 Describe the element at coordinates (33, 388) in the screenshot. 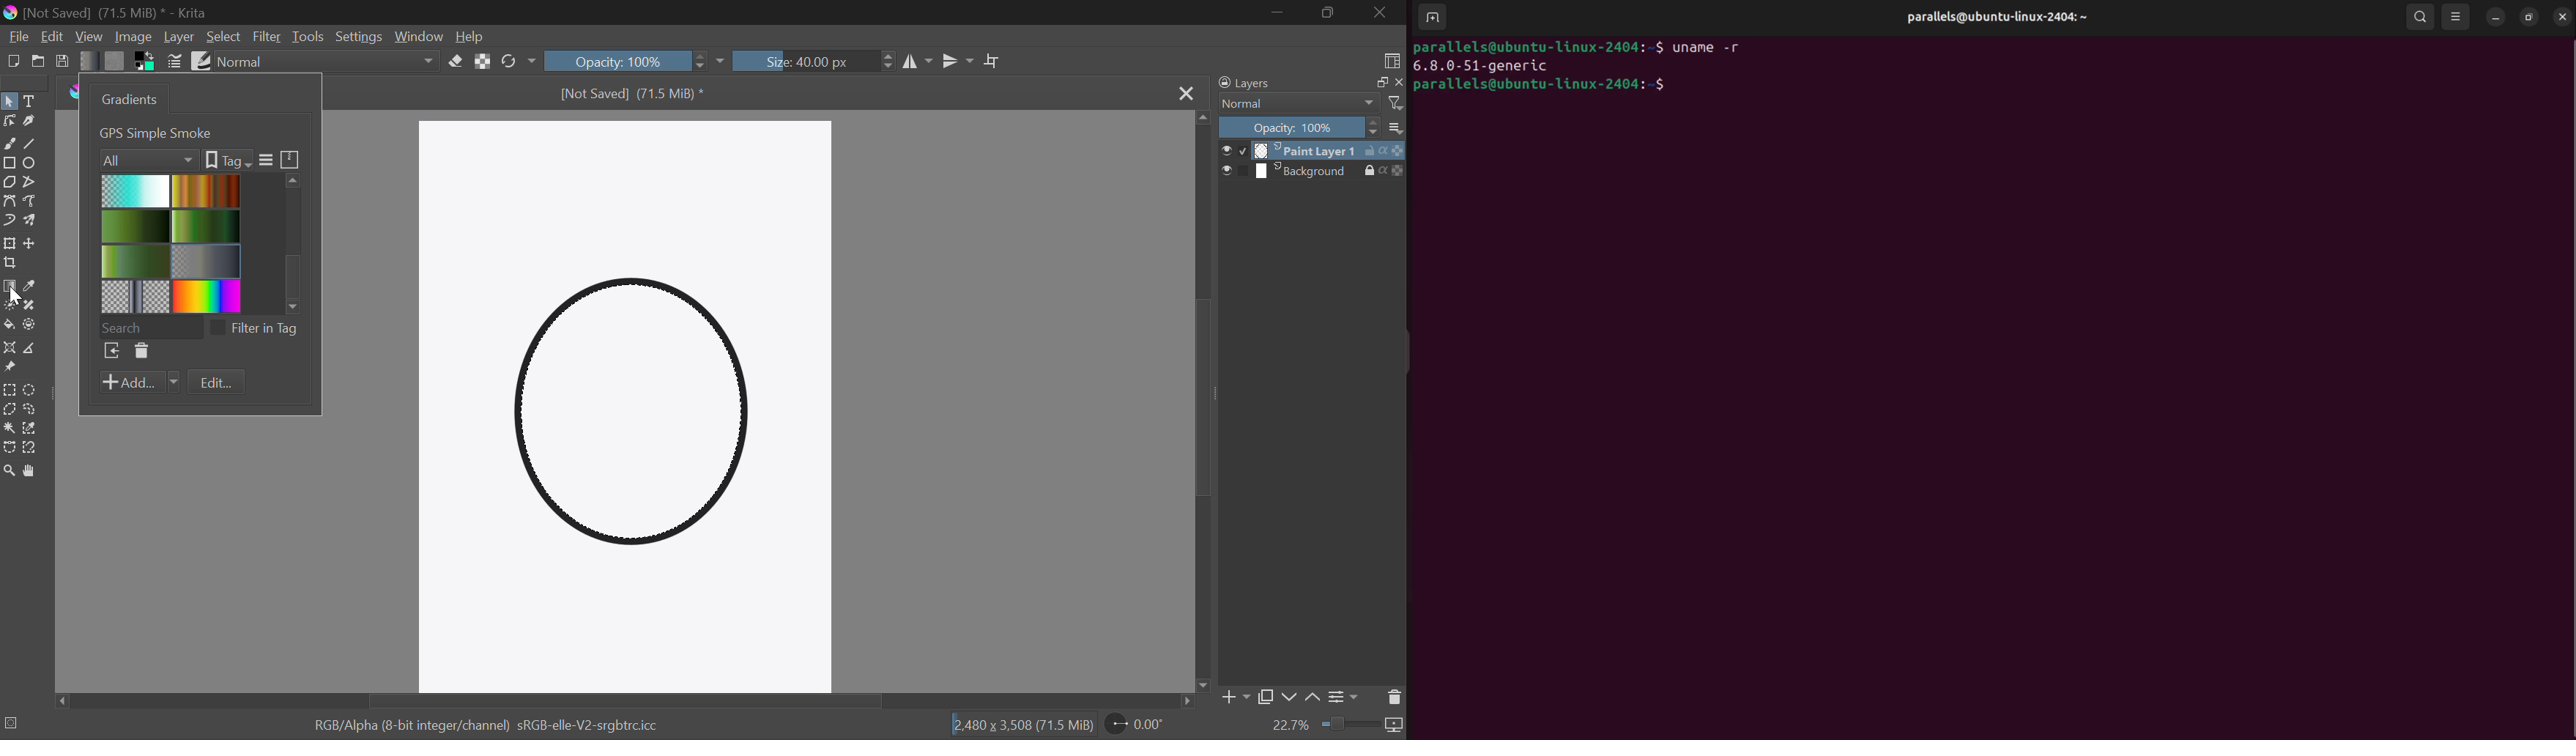

I see `Circular Selection` at that location.